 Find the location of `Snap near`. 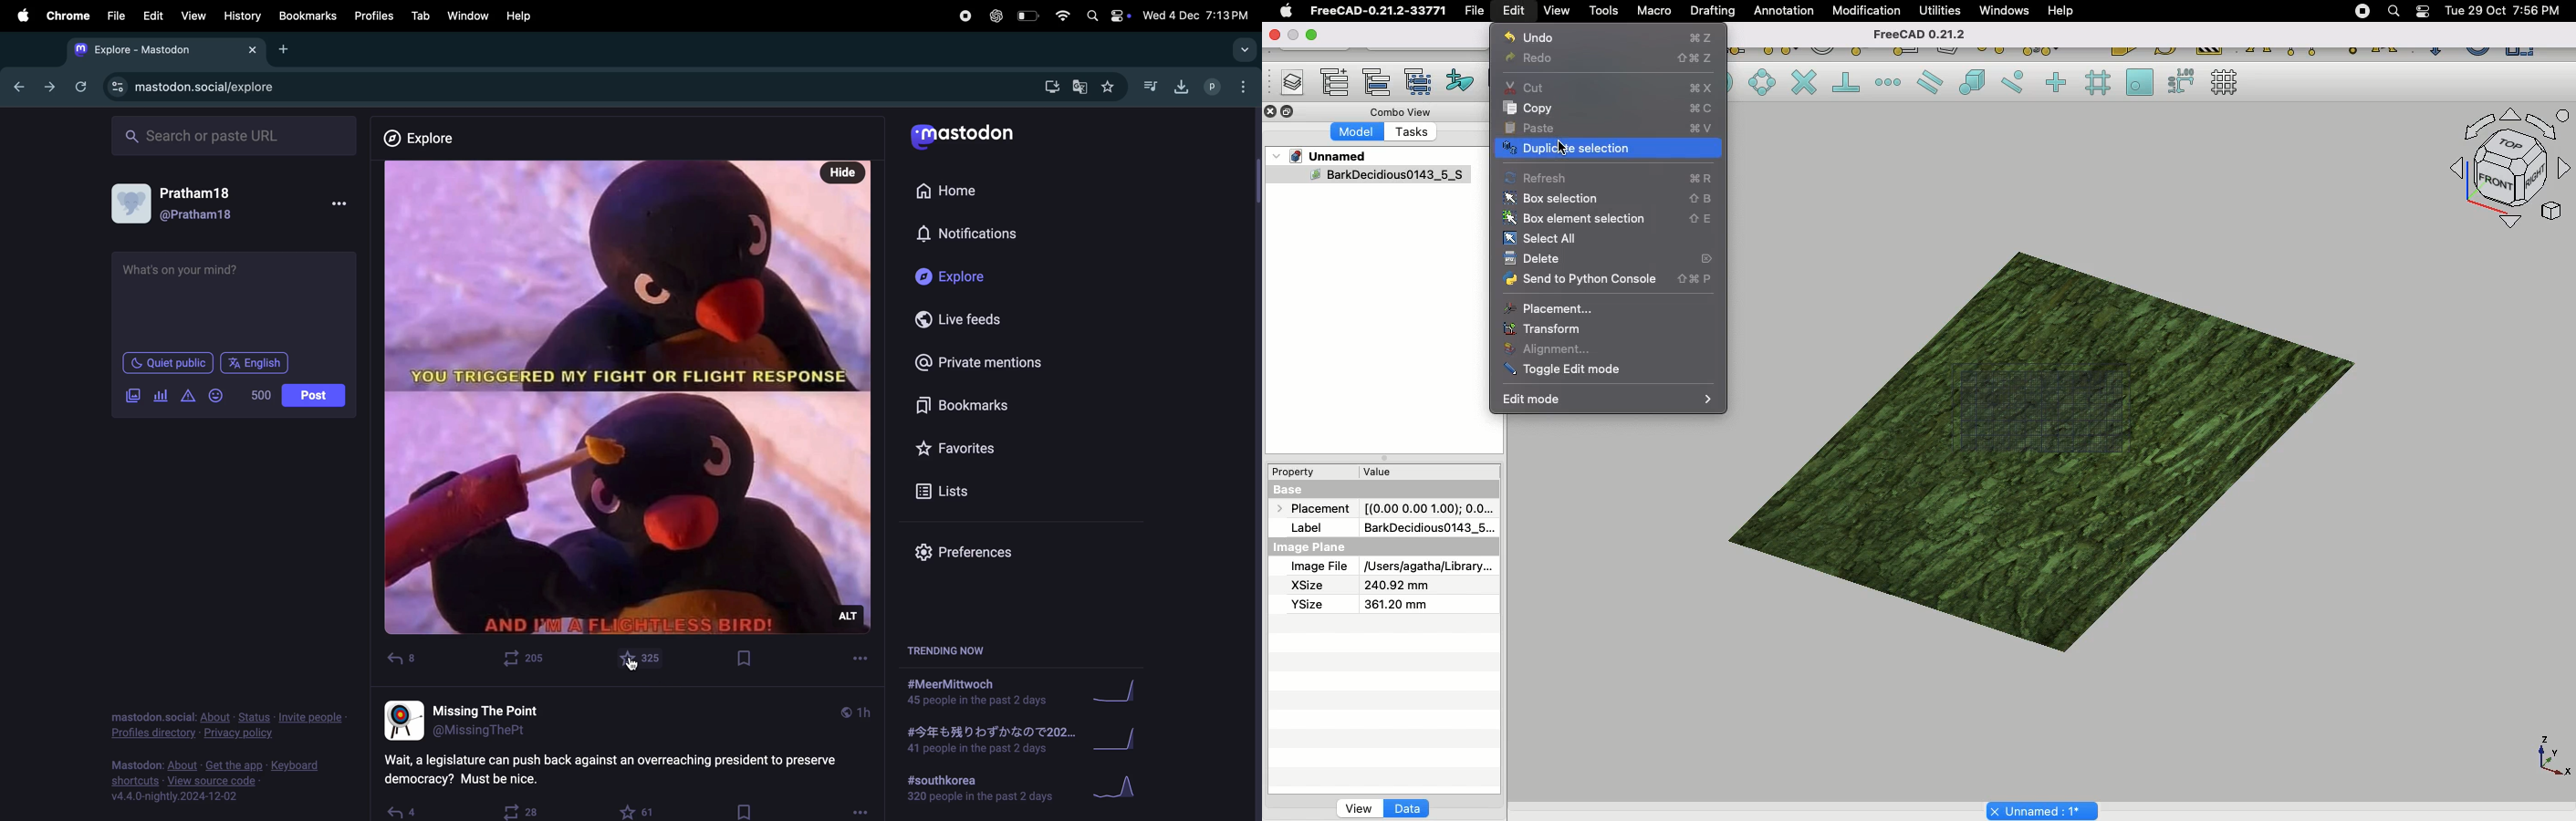

Snap near is located at coordinates (2018, 82).